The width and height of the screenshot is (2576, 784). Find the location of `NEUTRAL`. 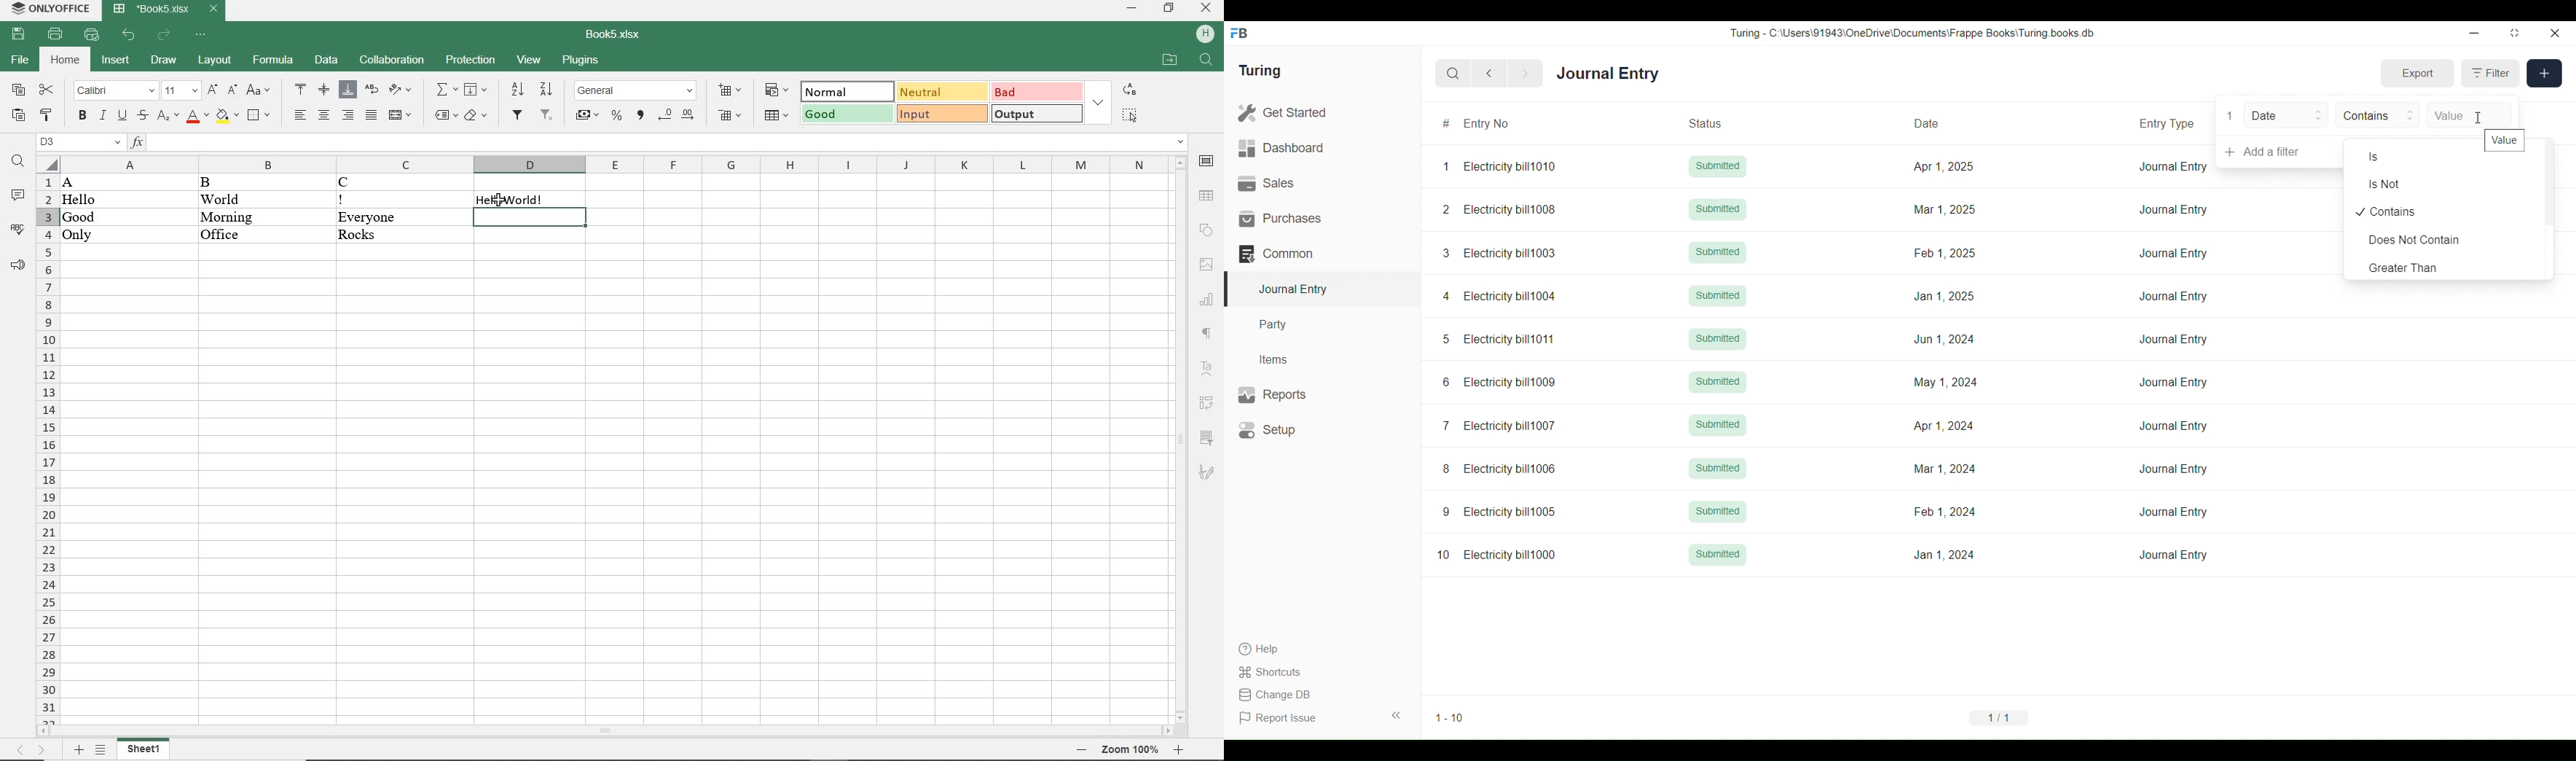

NEUTRAL is located at coordinates (942, 92).